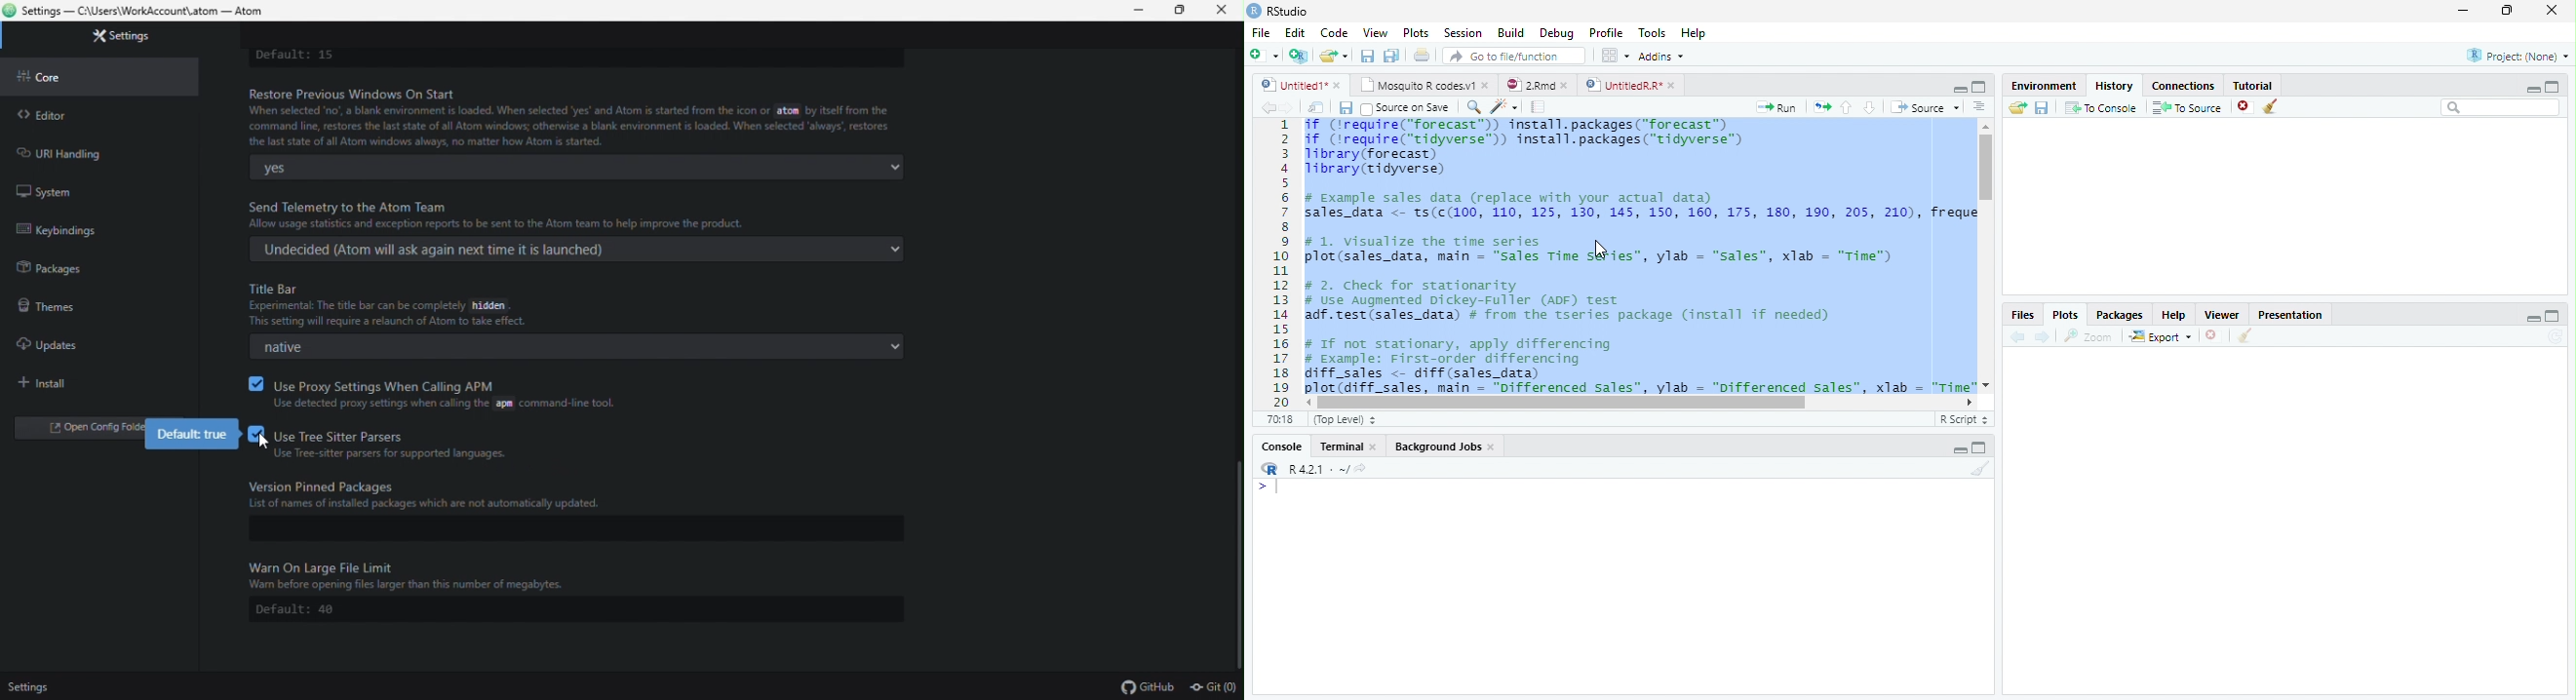  I want to click on Find/Replace, so click(1471, 107).